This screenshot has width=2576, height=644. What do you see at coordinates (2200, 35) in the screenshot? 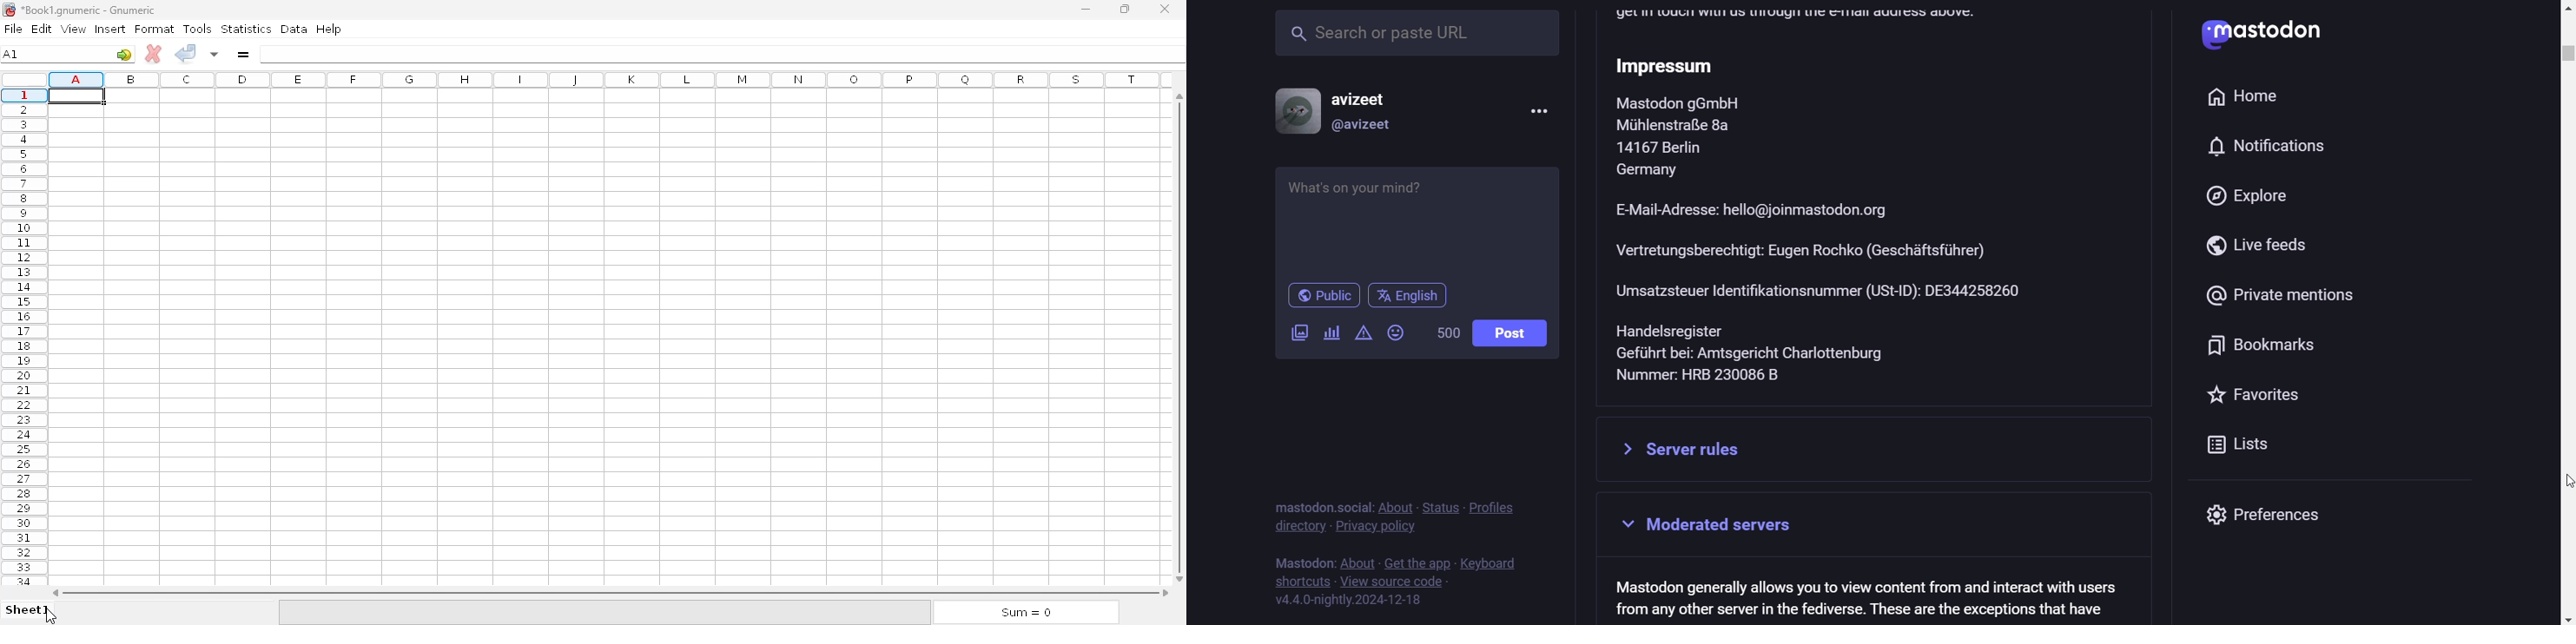
I see `logo` at bounding box center [2200, 35].